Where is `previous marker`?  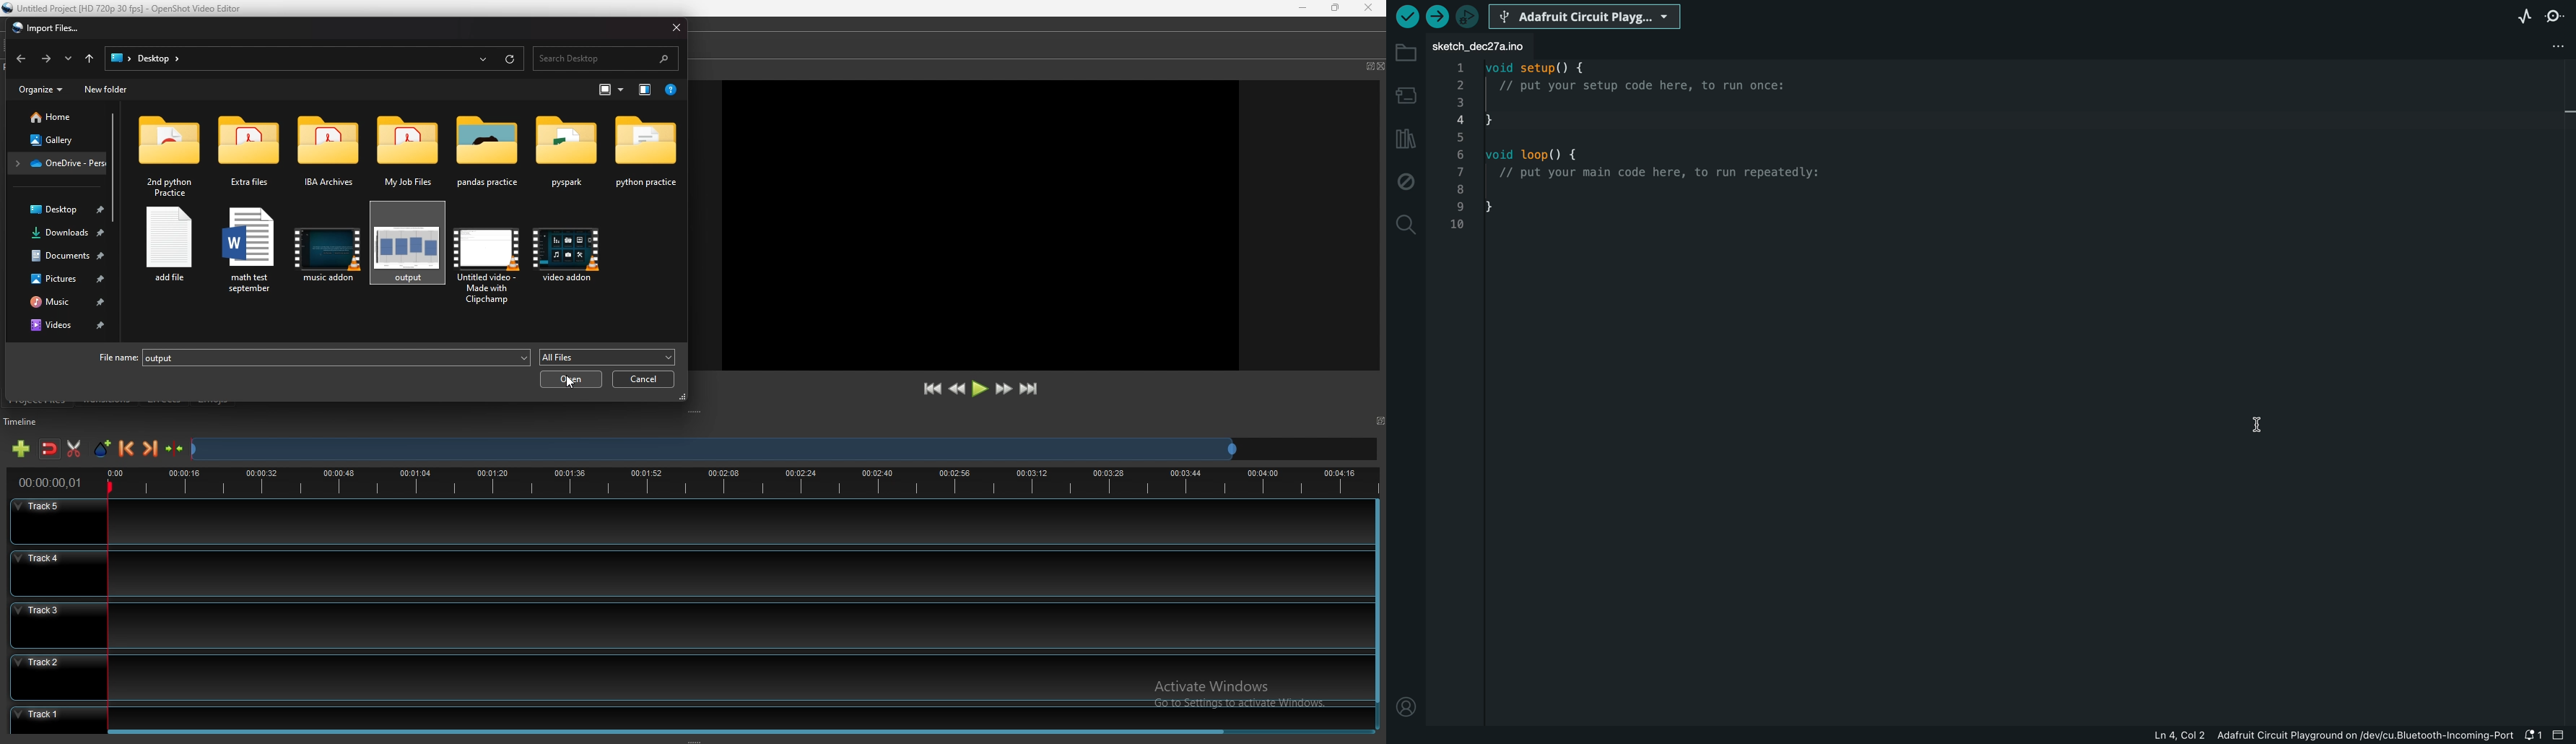 previous marker is located at coordinates (127, 449).